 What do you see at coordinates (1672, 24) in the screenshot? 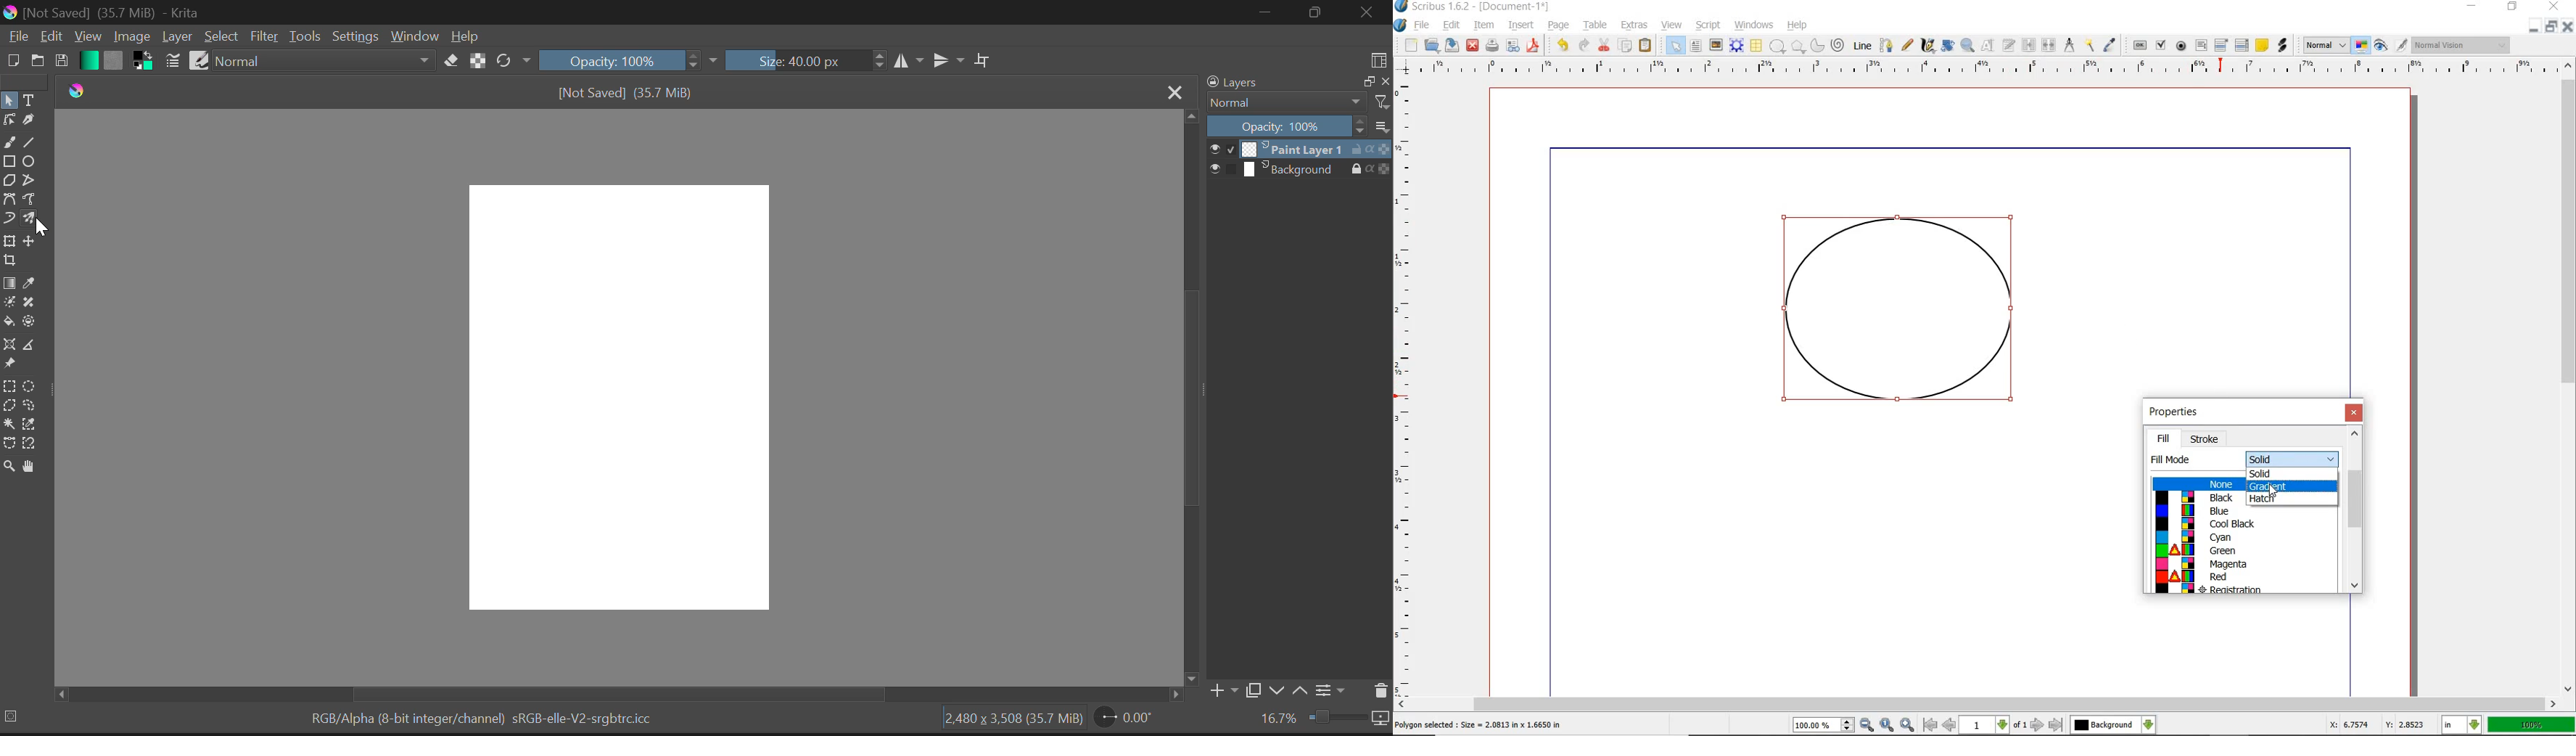
I see `VIEW` at bounding box center [1672, 24].